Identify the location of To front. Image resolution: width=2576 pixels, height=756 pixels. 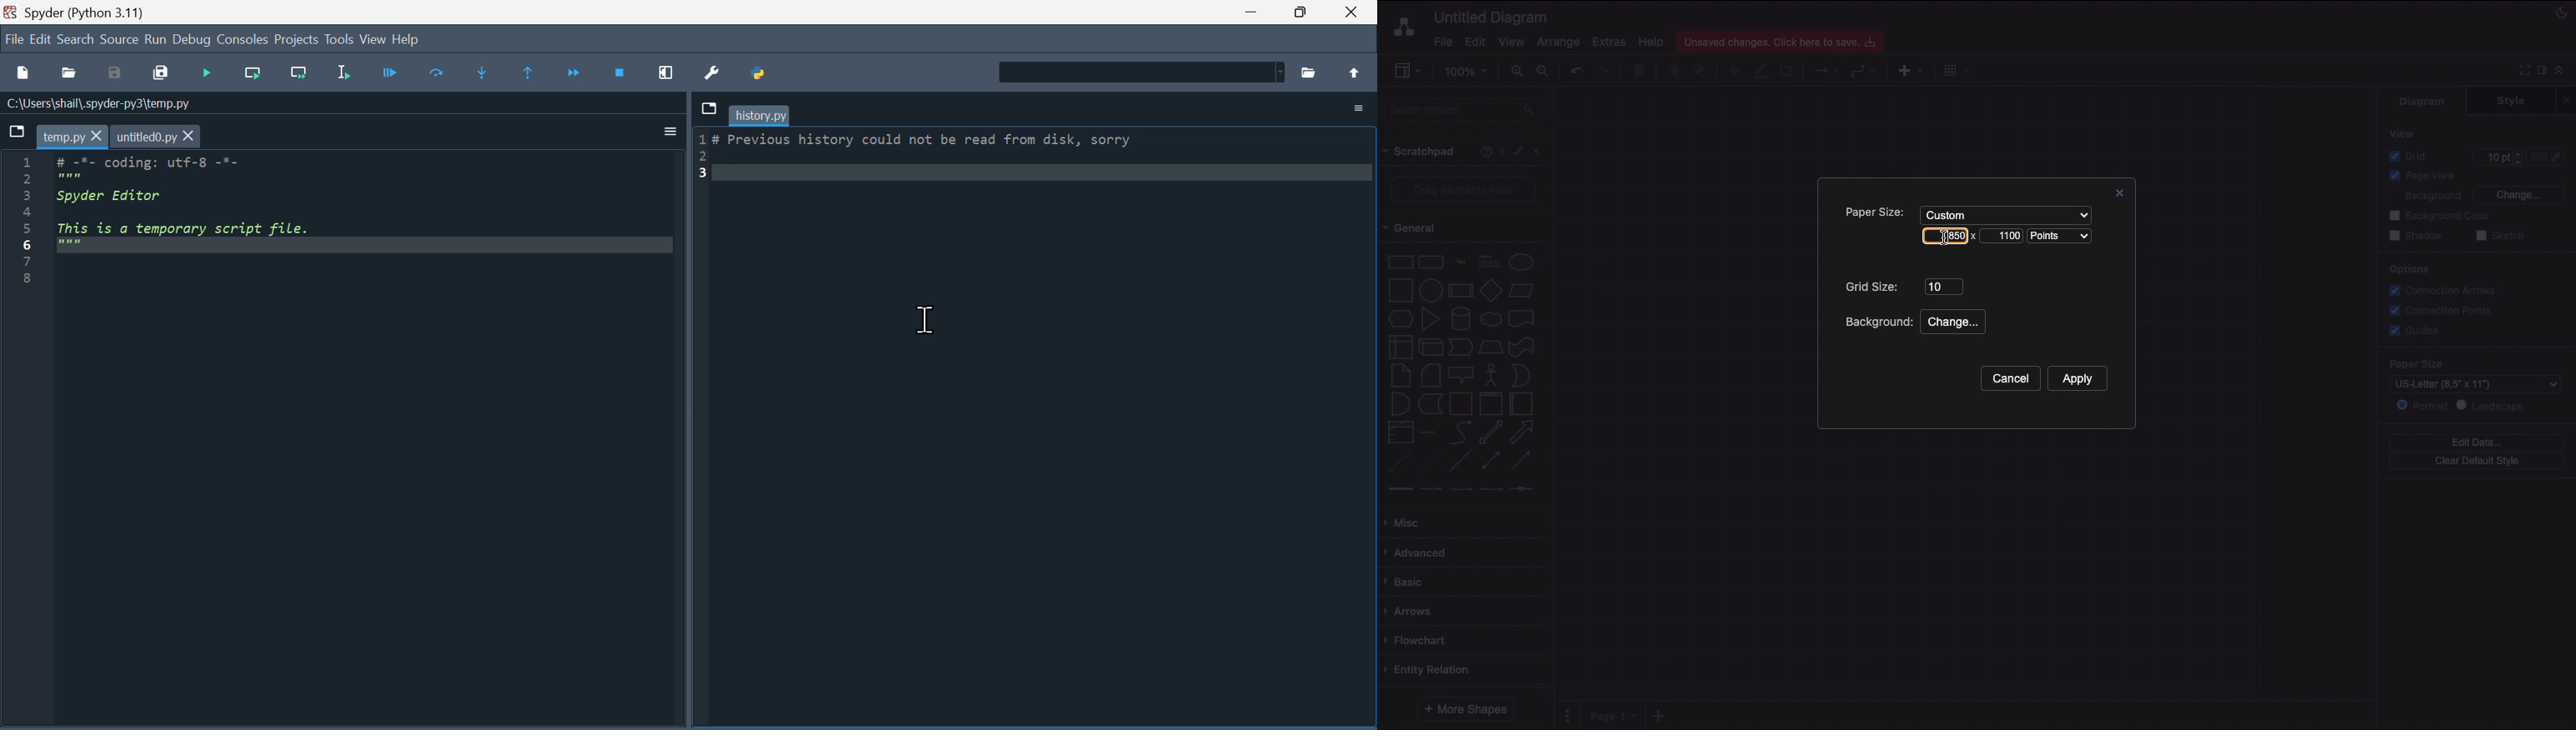
(1673, 71).